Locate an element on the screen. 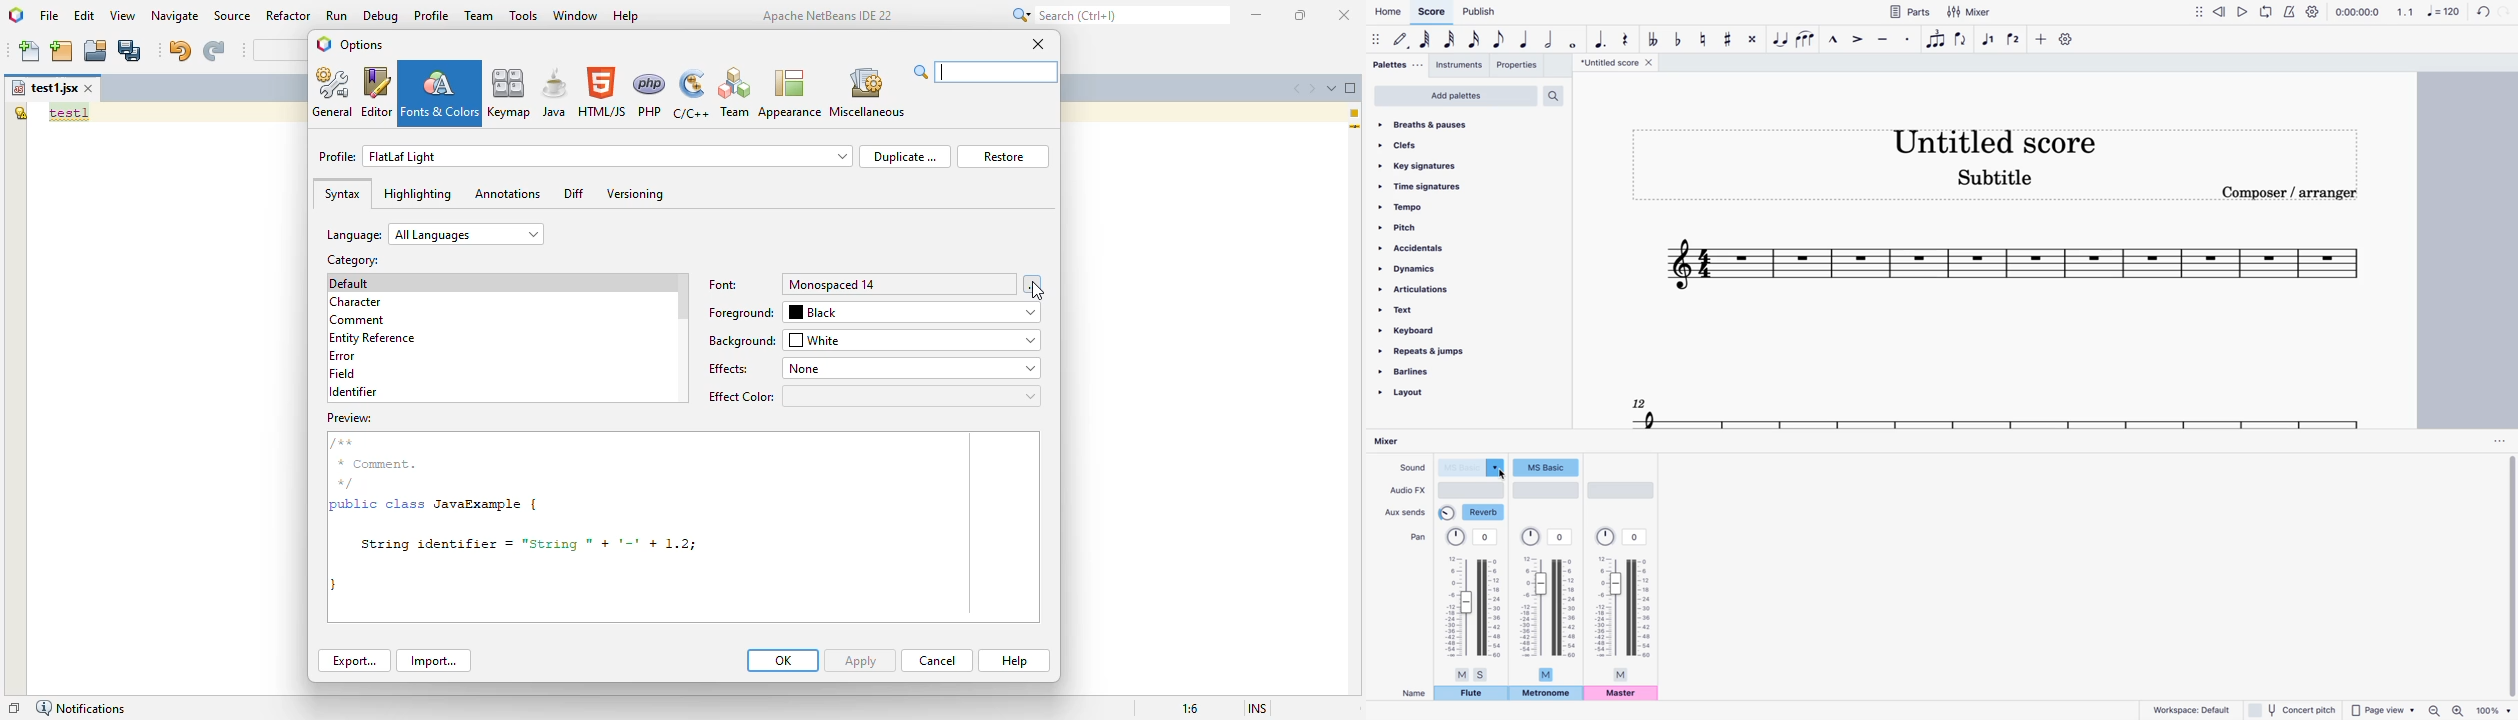  dynamics is located at coordinates (1415, 269).